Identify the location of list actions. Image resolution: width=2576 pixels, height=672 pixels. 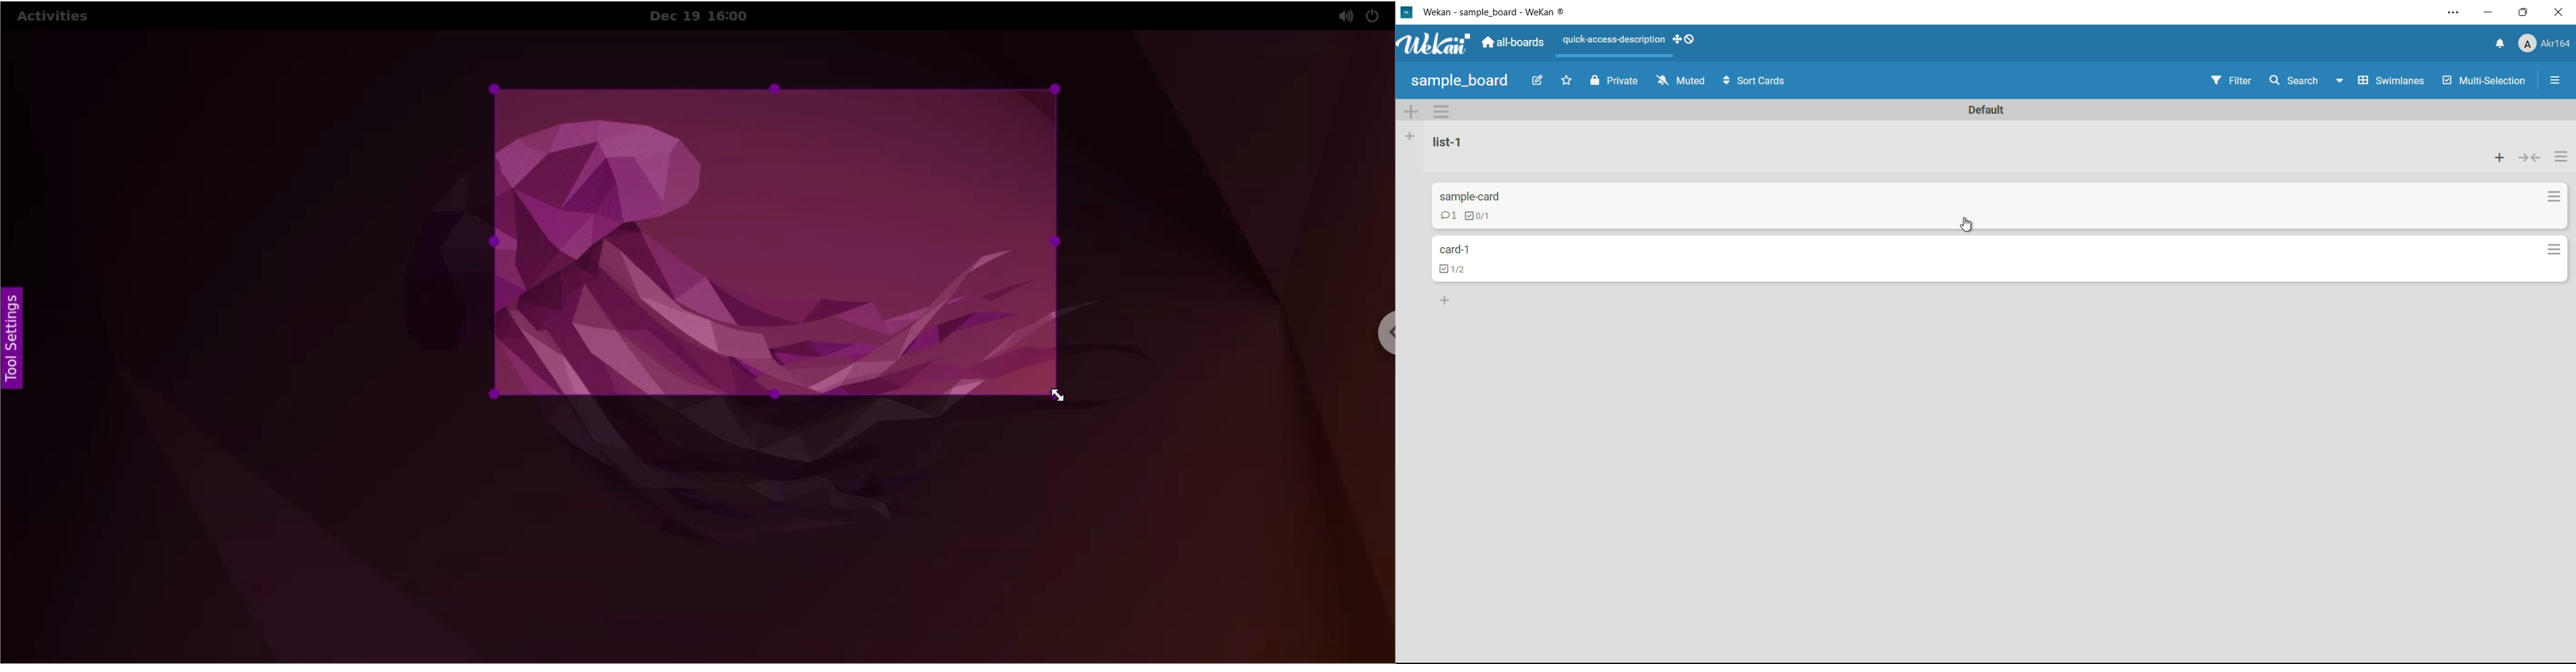
(2562, 157).